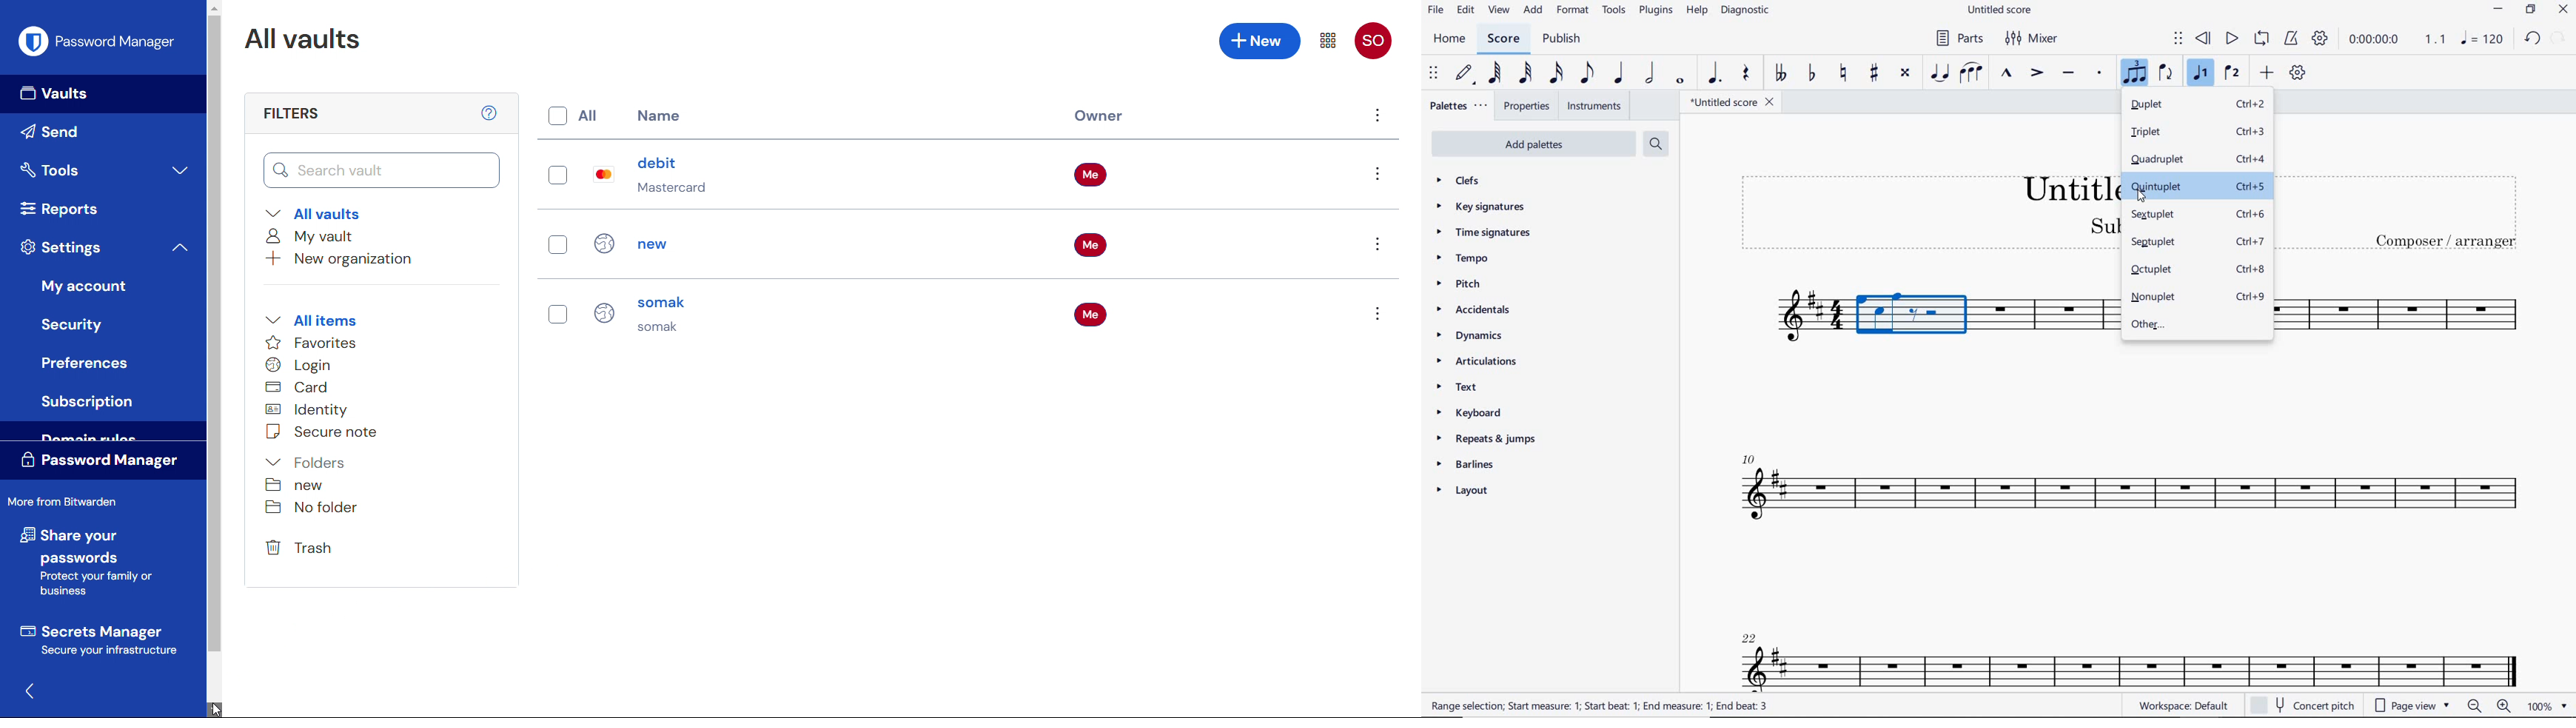 Image resolution: width=2576 pixels, height=728 pixels. What do you see at coordinates (1473, 339) in the screenshot?
I see `DYNAMICS` at bounding box center [1473, 339].